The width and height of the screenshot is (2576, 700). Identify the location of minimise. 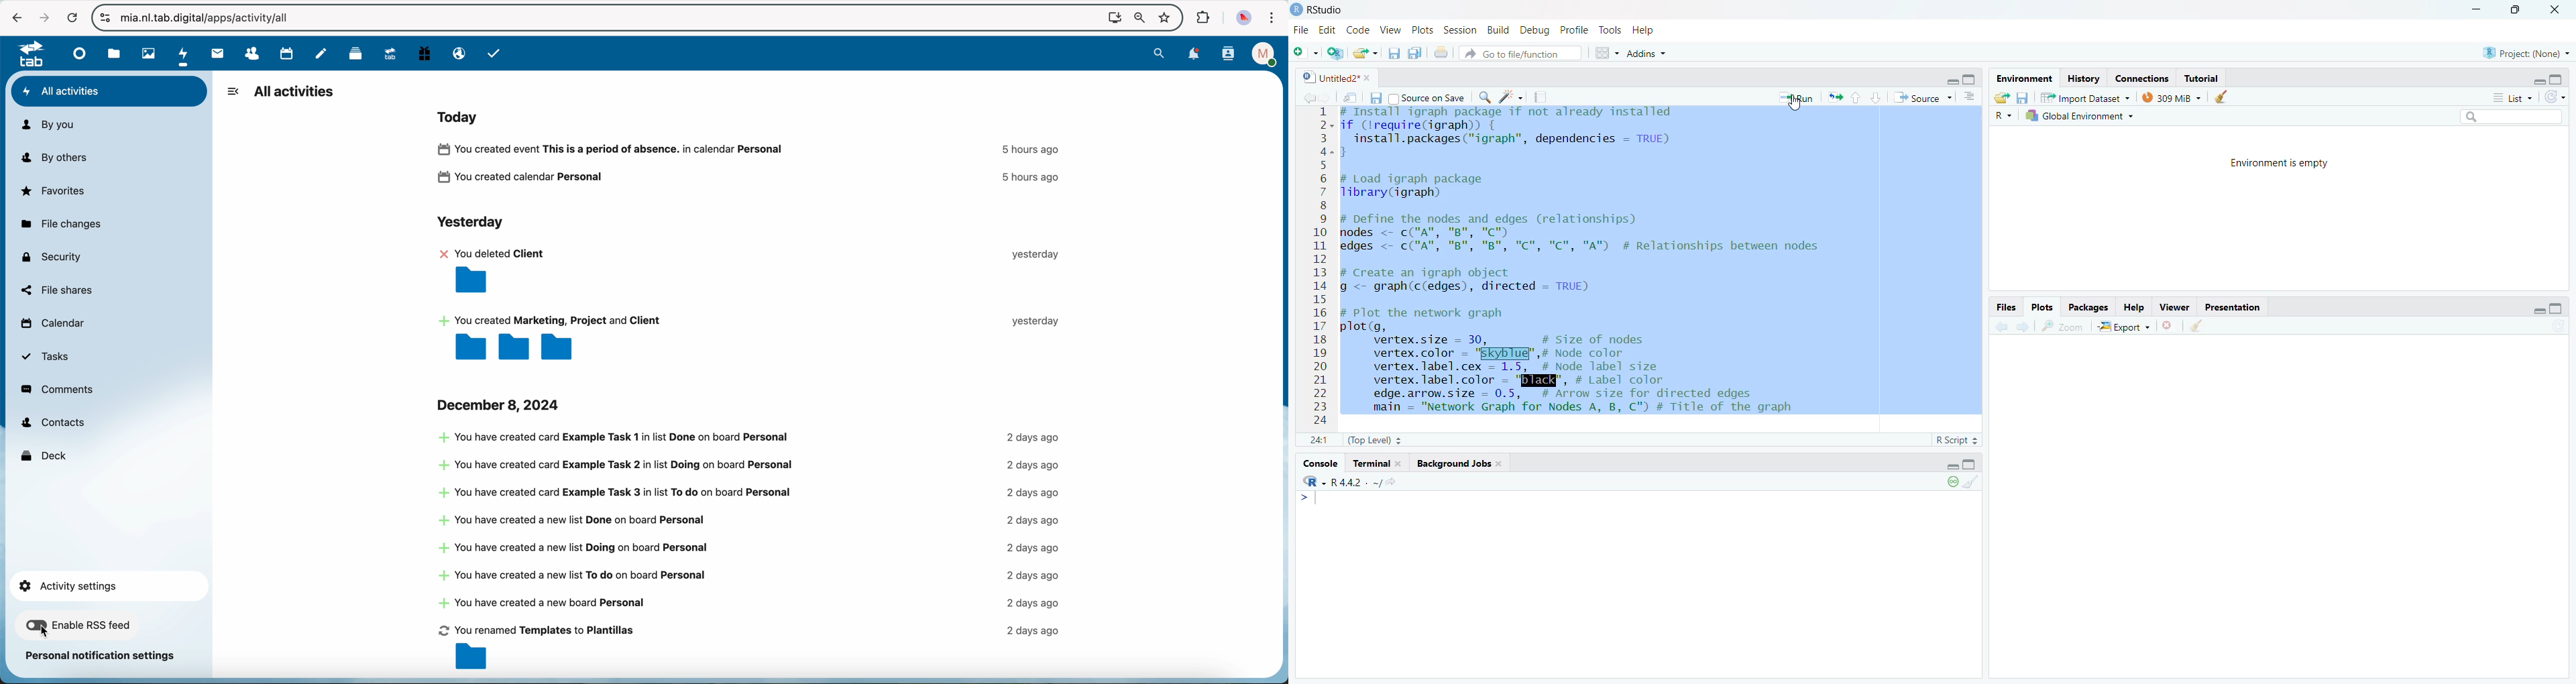
(1946, 466).